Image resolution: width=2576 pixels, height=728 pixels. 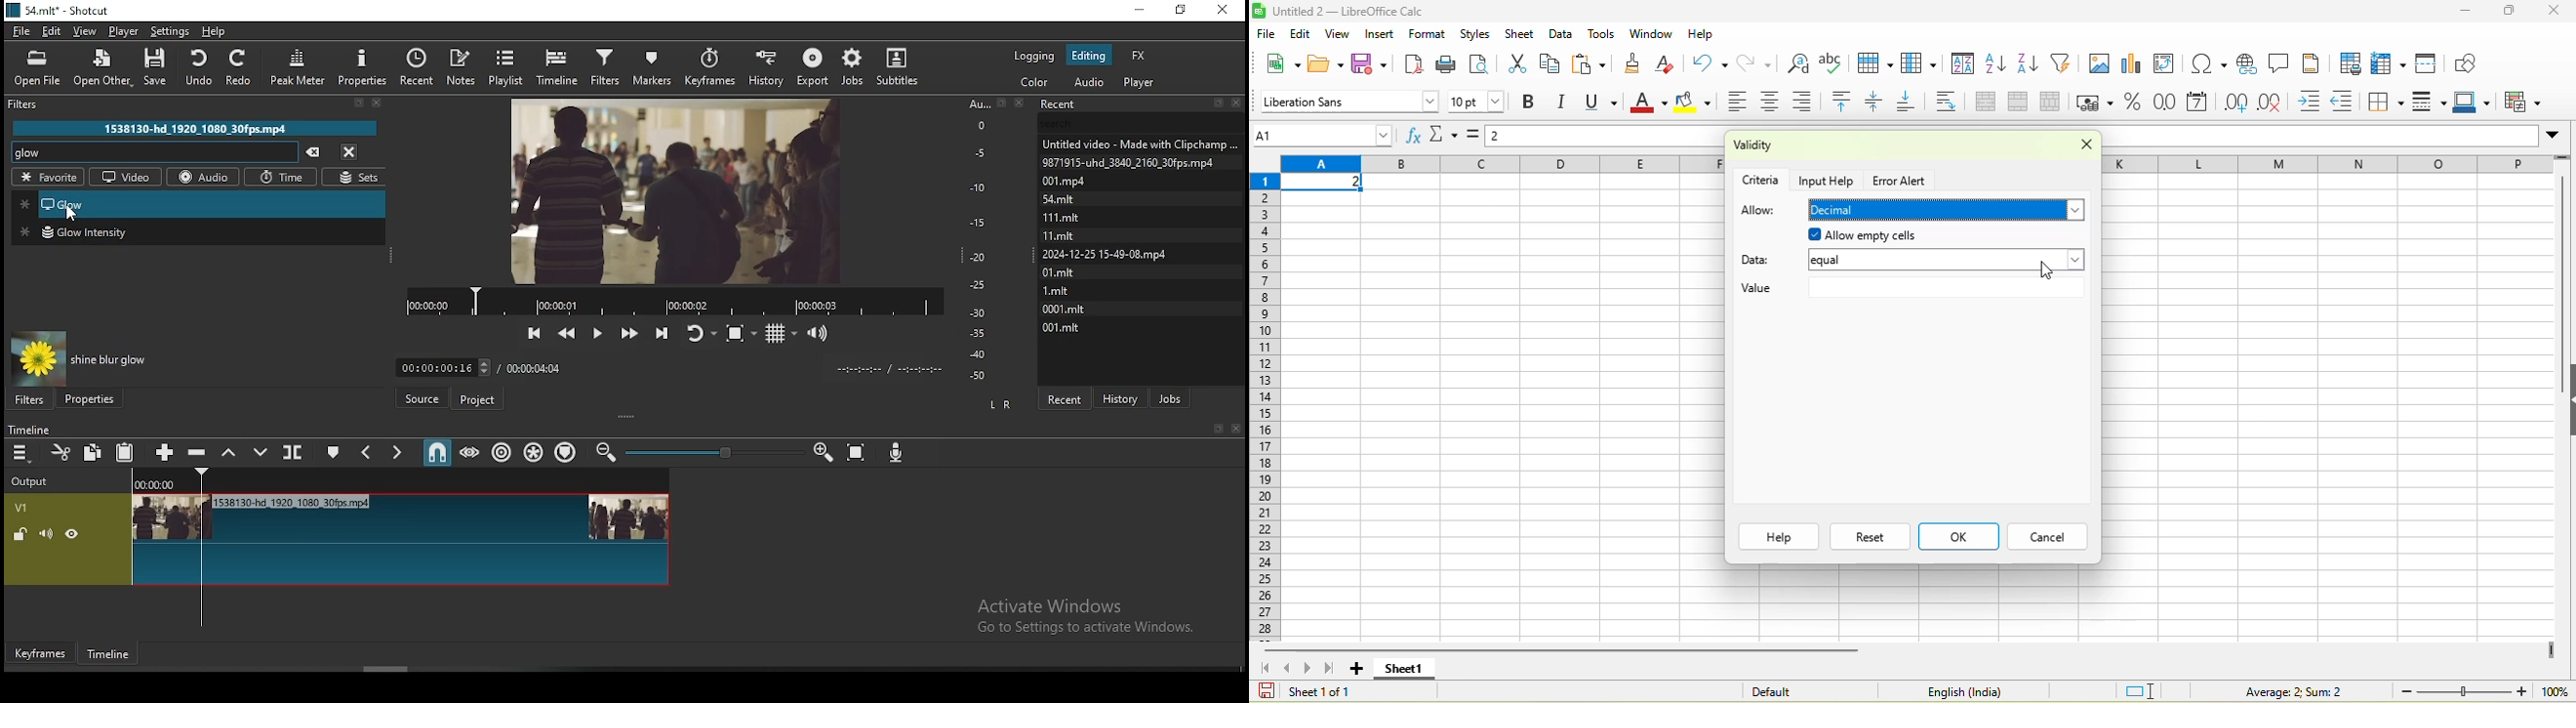 I want to click on minimize, so click(x=1138, y=11).